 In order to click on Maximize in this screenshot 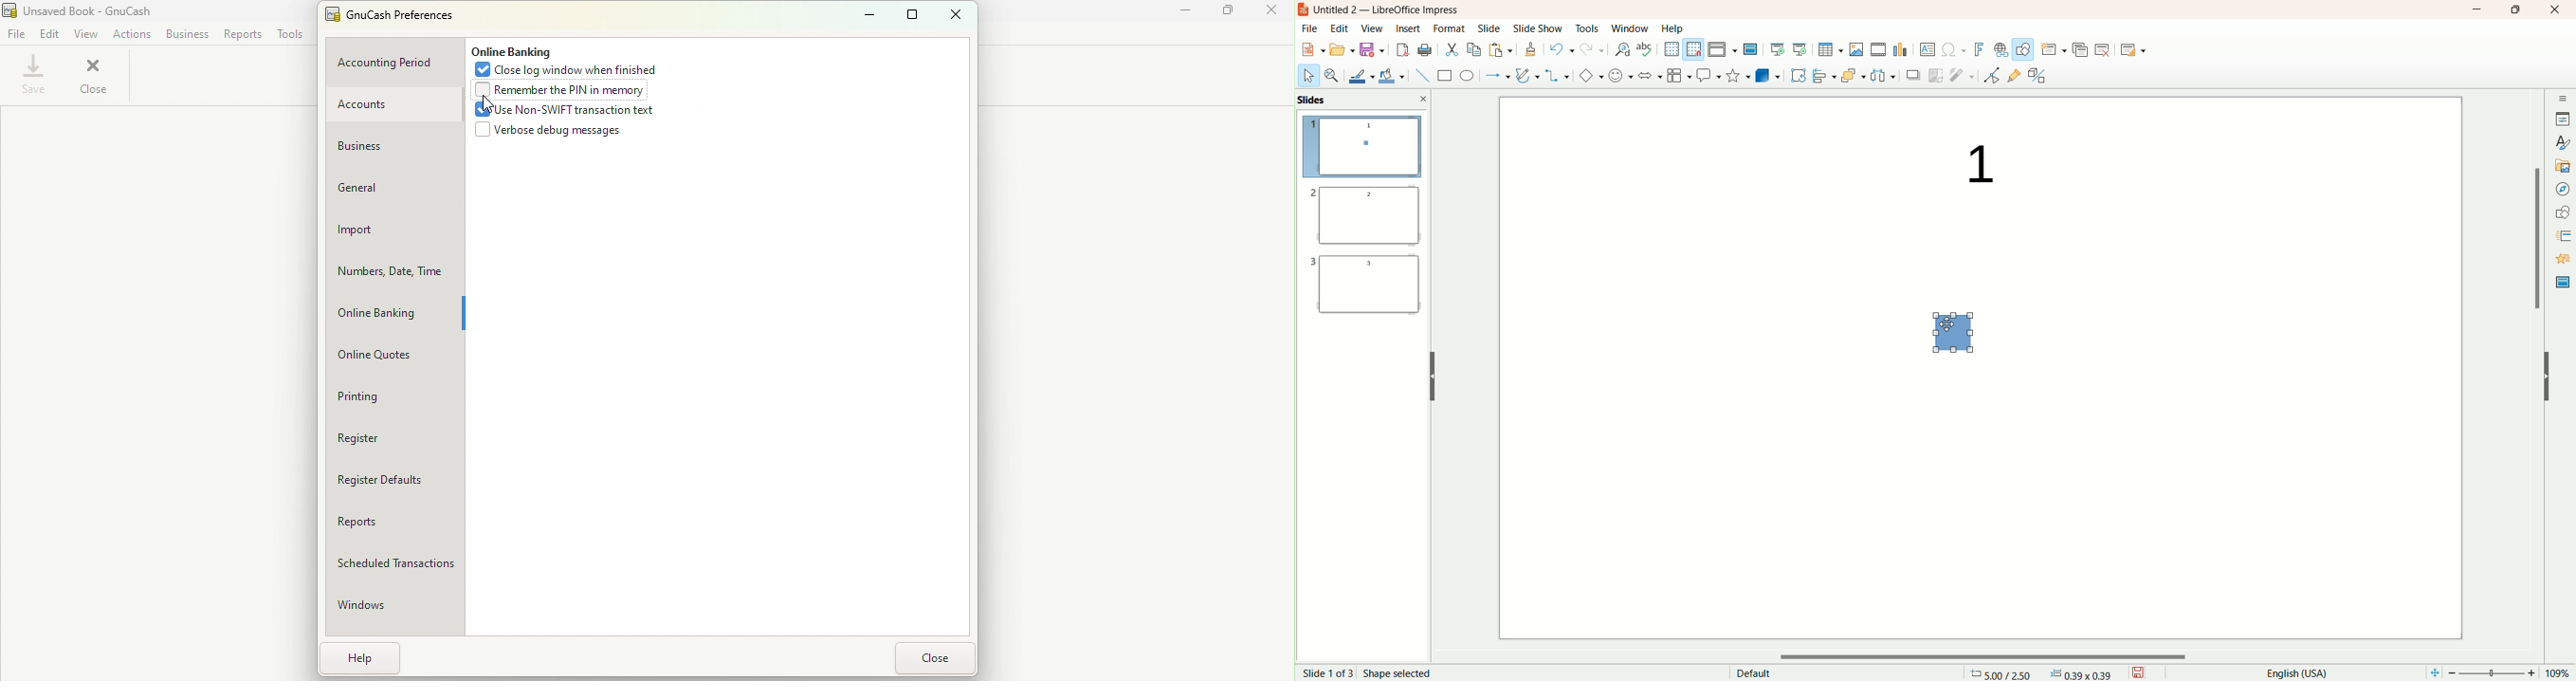, I will do `click(912, 14)`.